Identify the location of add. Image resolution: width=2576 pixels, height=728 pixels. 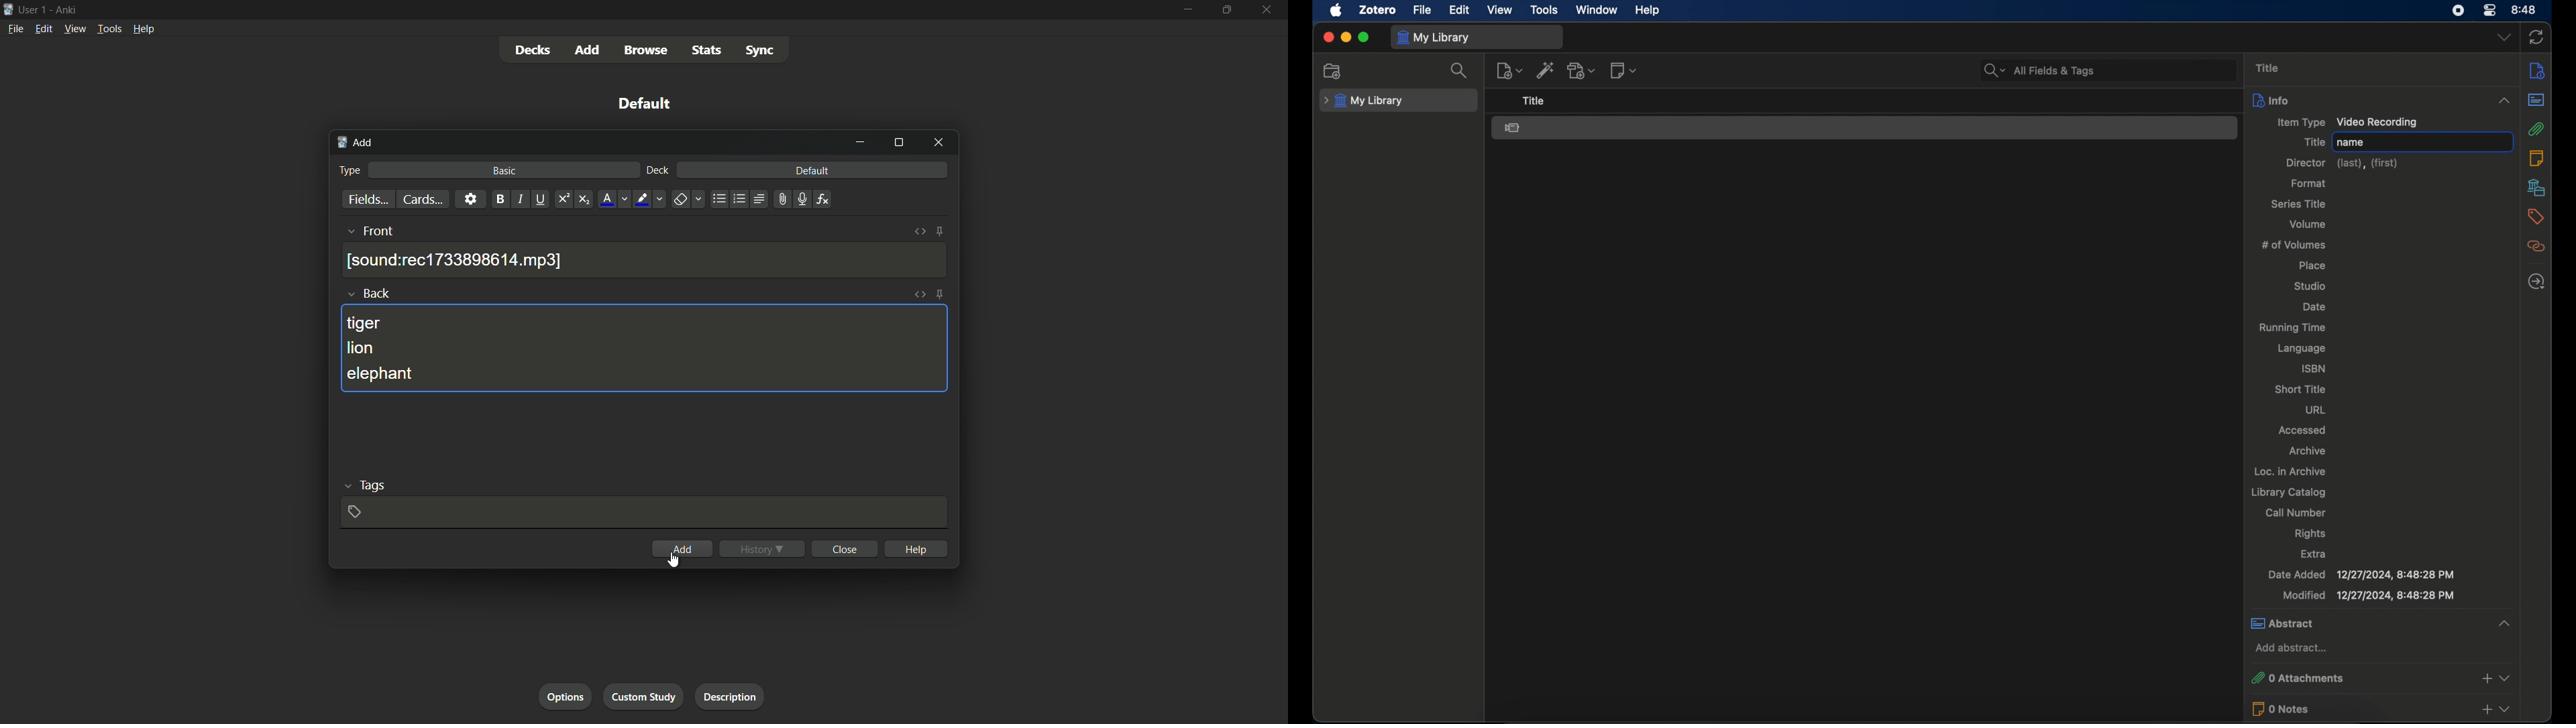
(355, 143).